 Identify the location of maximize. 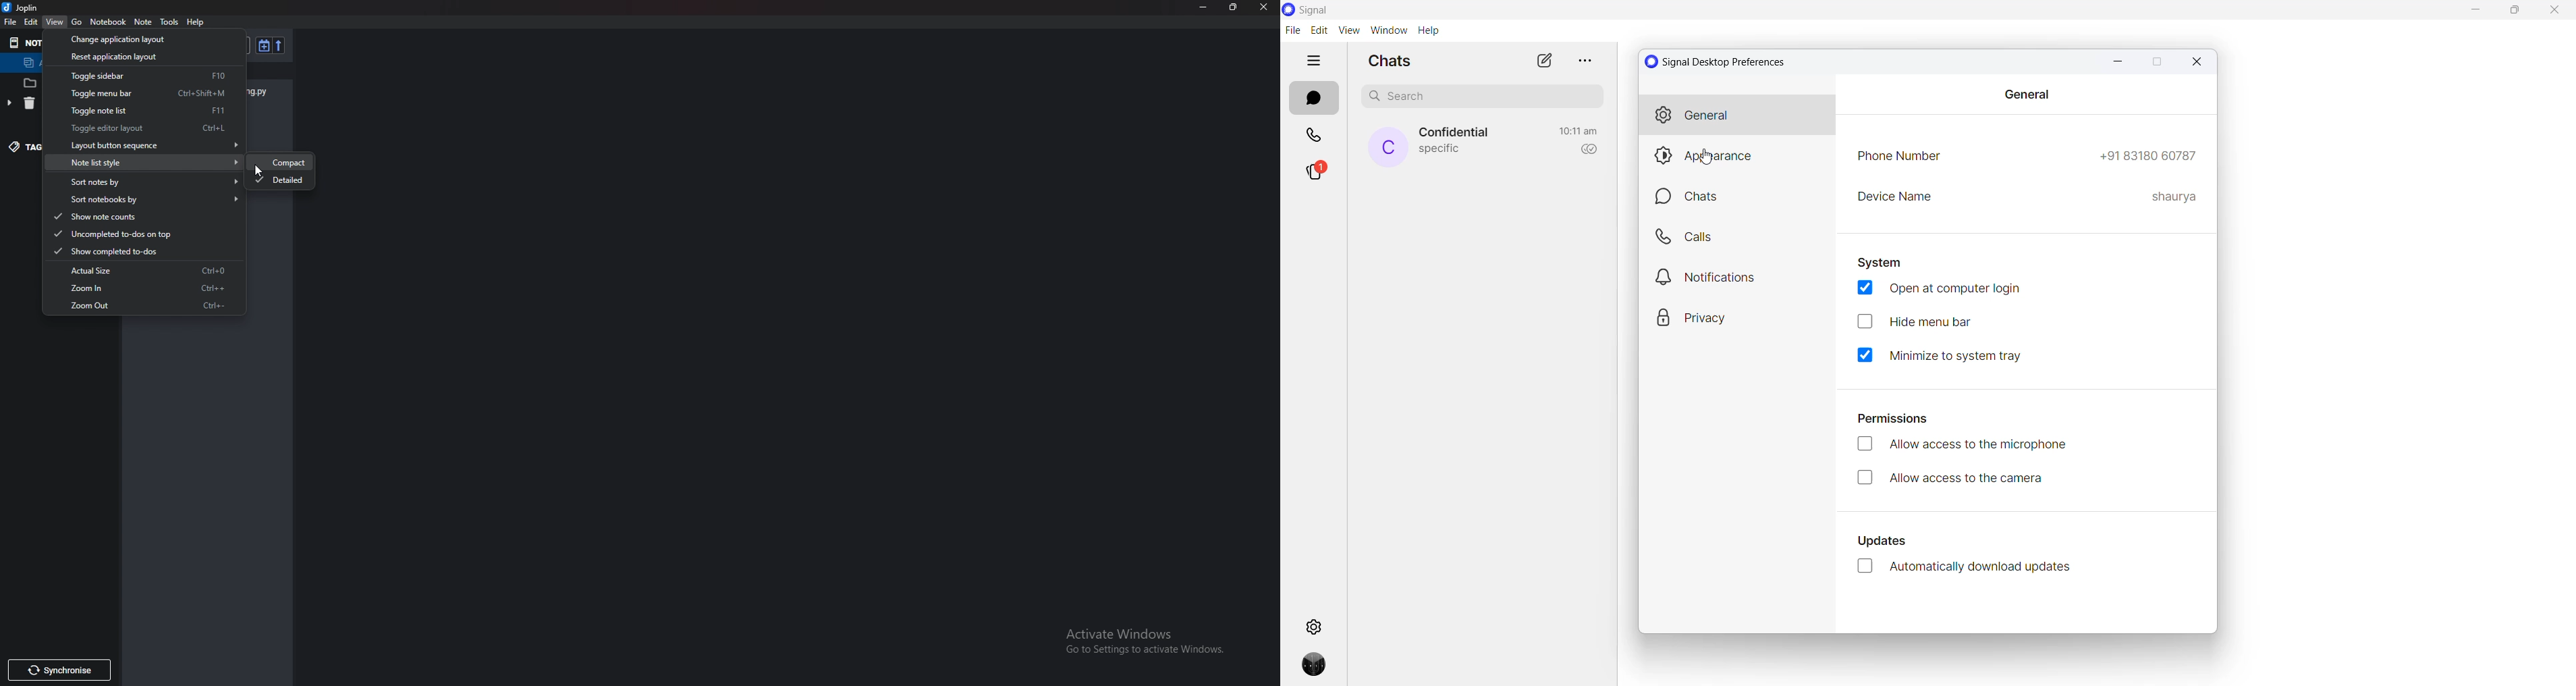
(2156, 63).